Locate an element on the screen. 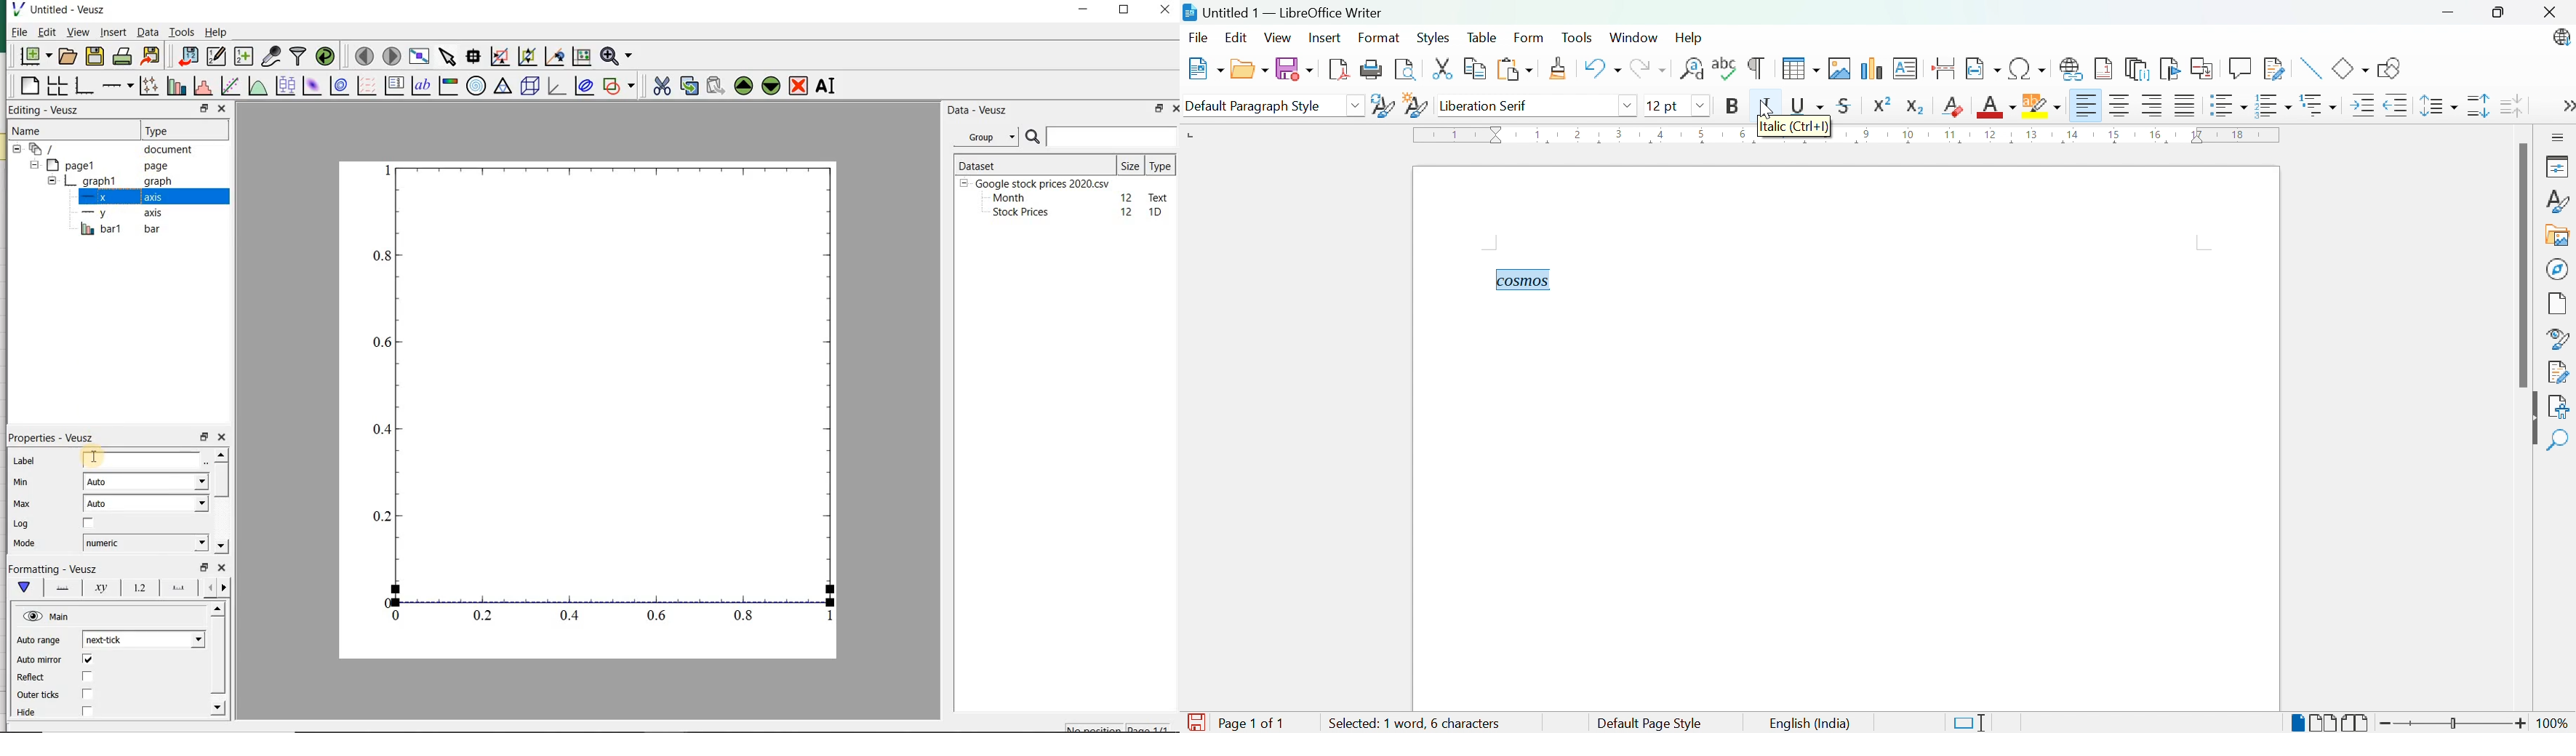 This screenshot has height=756, width=2576. Gallery is located at coordinates (2555, 235).